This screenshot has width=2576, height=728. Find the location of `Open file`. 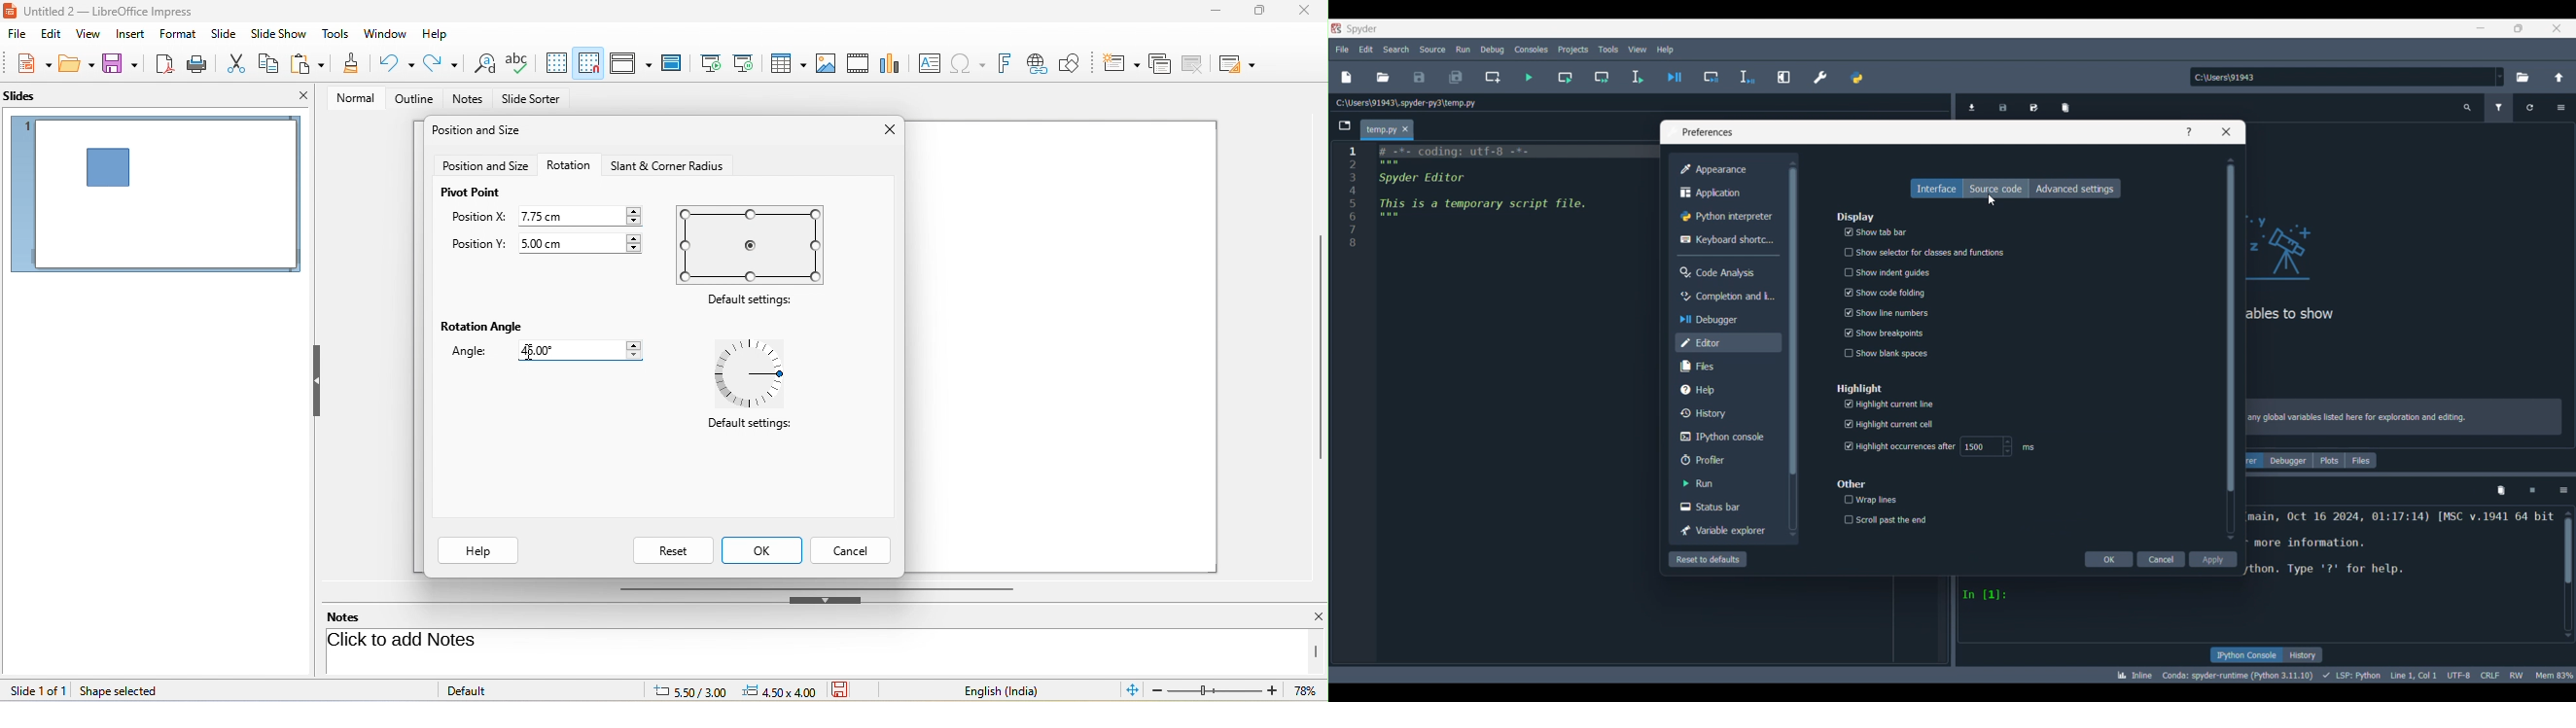

Open file is located at coordinates (1383, 77).